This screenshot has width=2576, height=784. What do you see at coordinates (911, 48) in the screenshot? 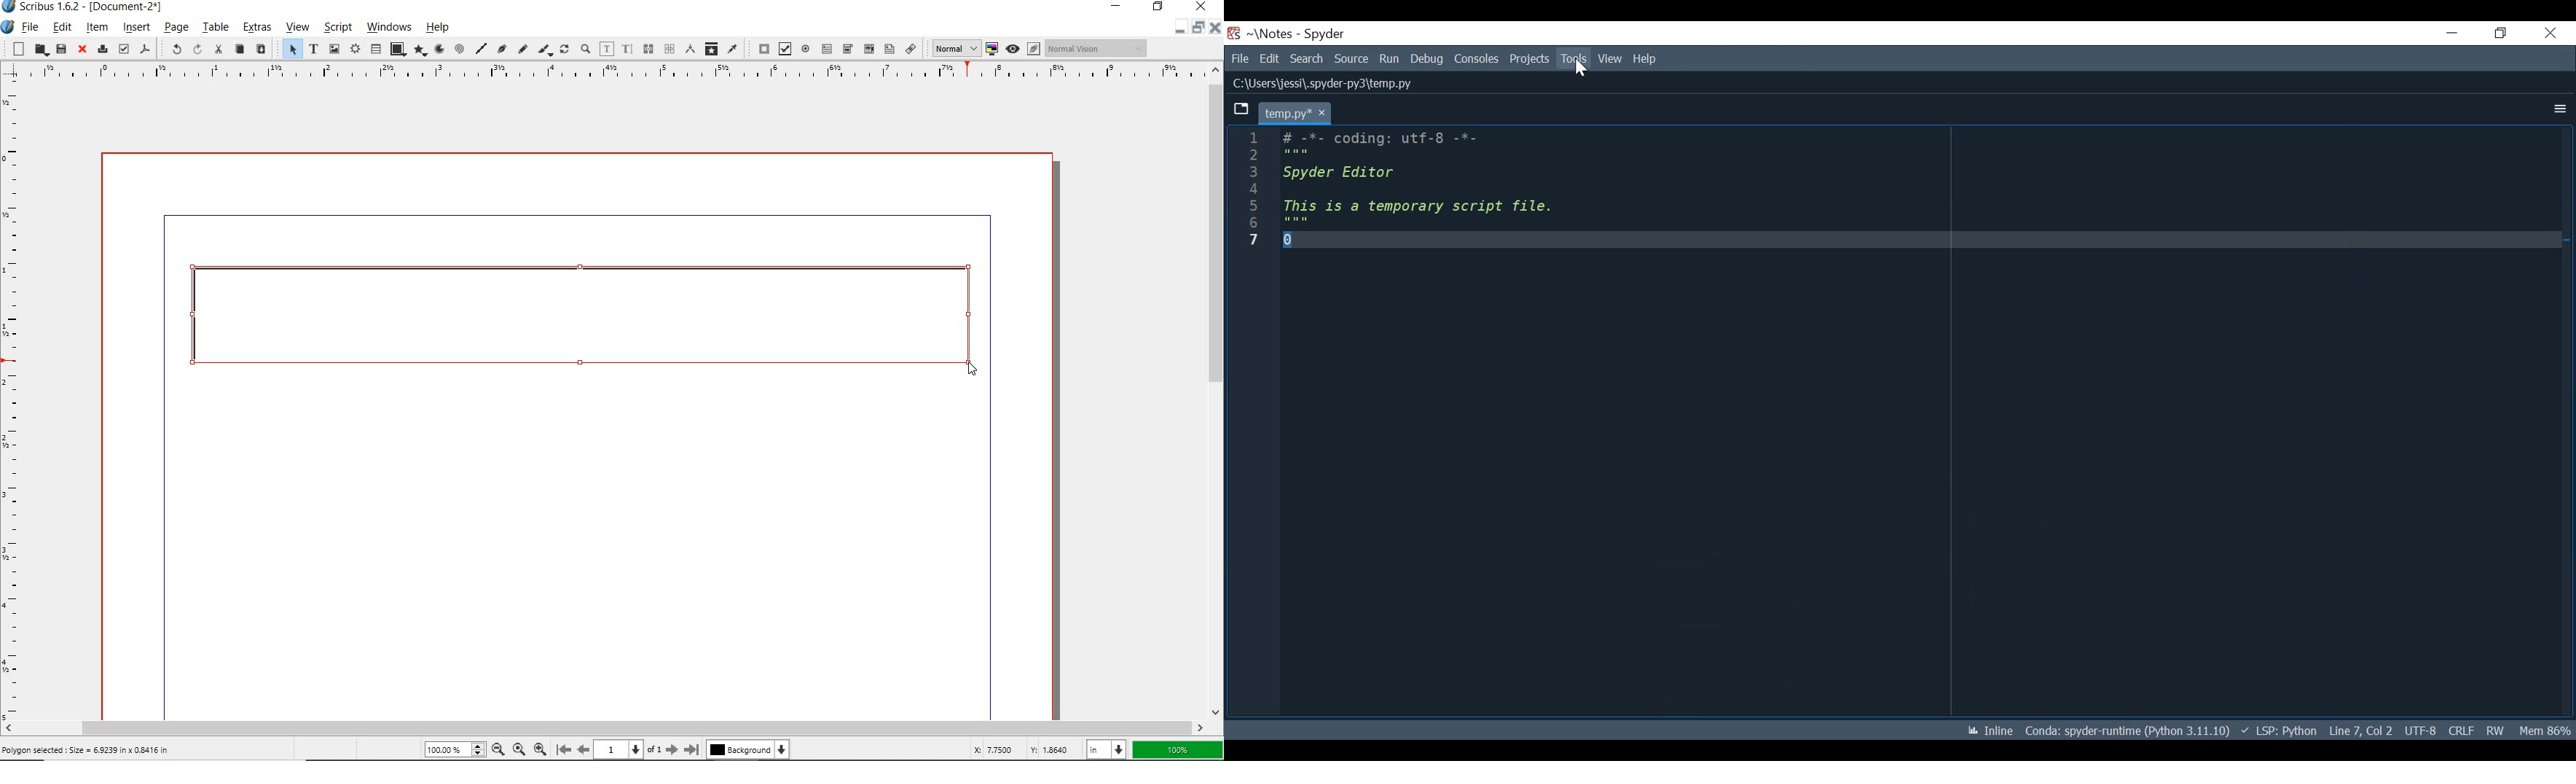
I see `link annotation` at bounding box center [911, 48].